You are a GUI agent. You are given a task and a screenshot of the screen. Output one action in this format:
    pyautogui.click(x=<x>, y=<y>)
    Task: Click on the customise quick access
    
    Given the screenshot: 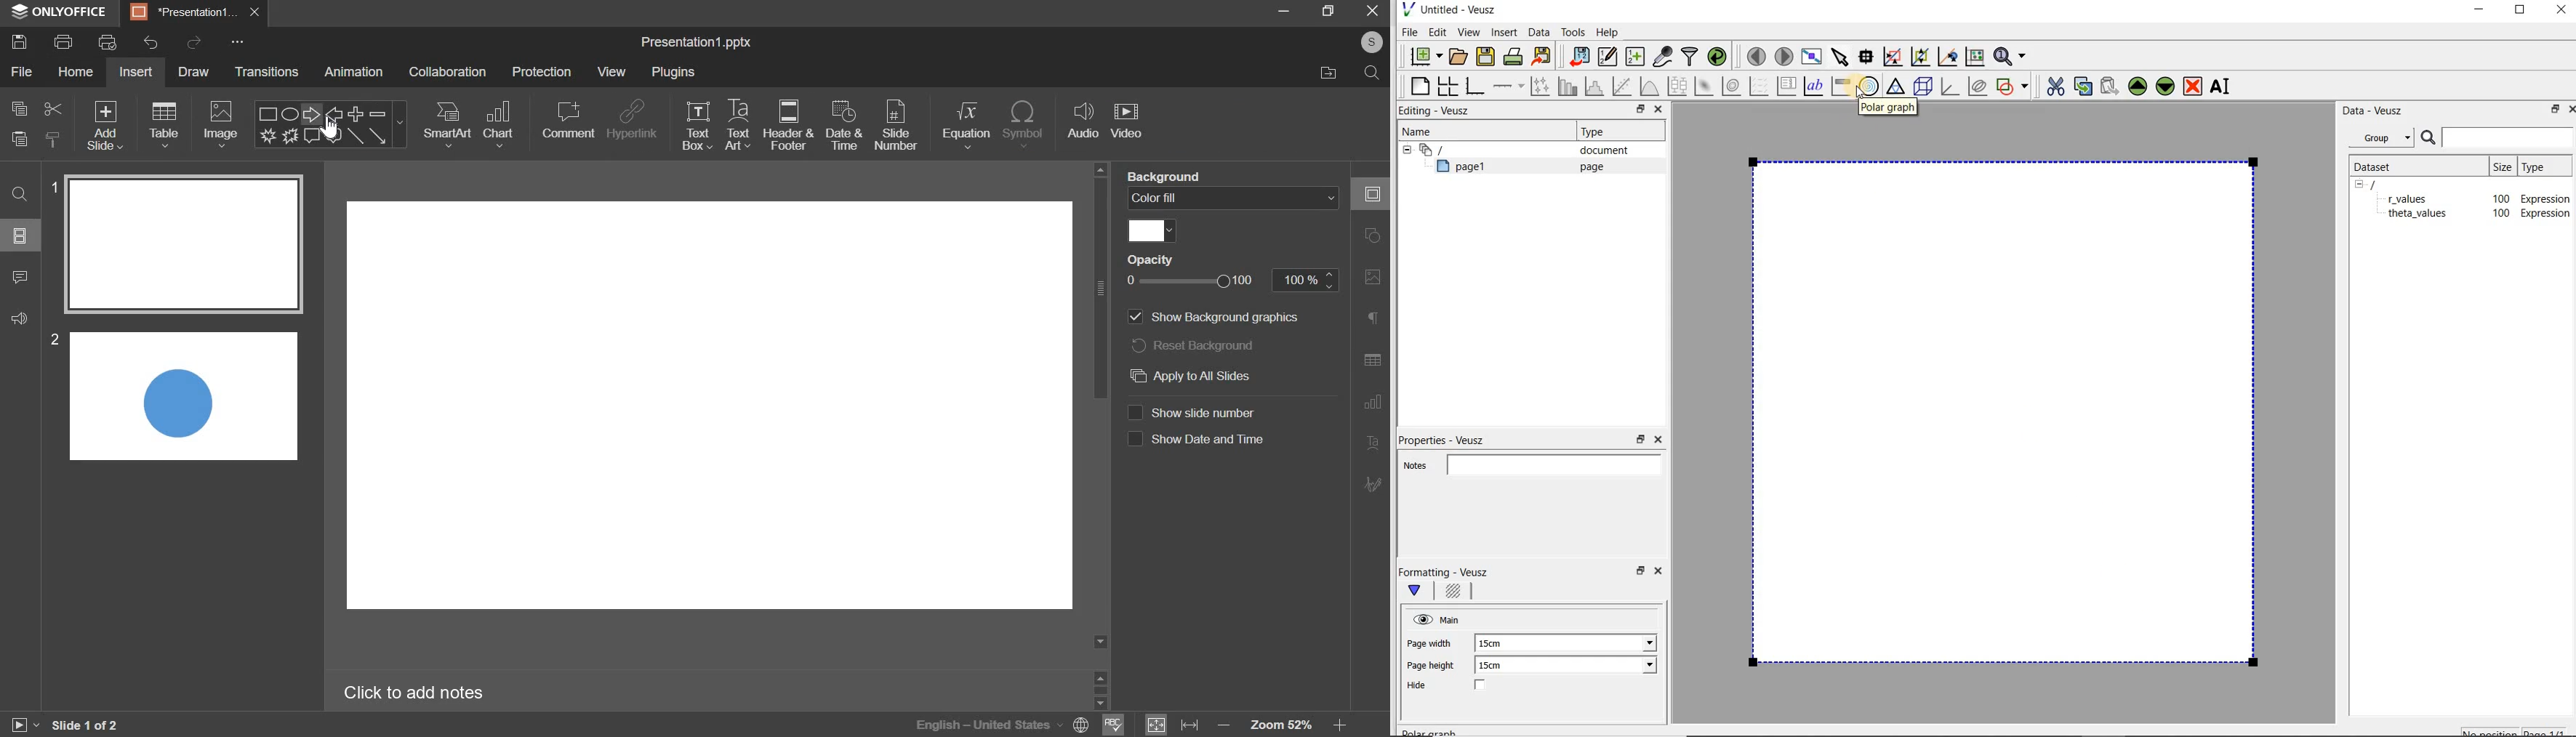 What is the action you would take?
    pyautogui.click(x=238, y=41)
    